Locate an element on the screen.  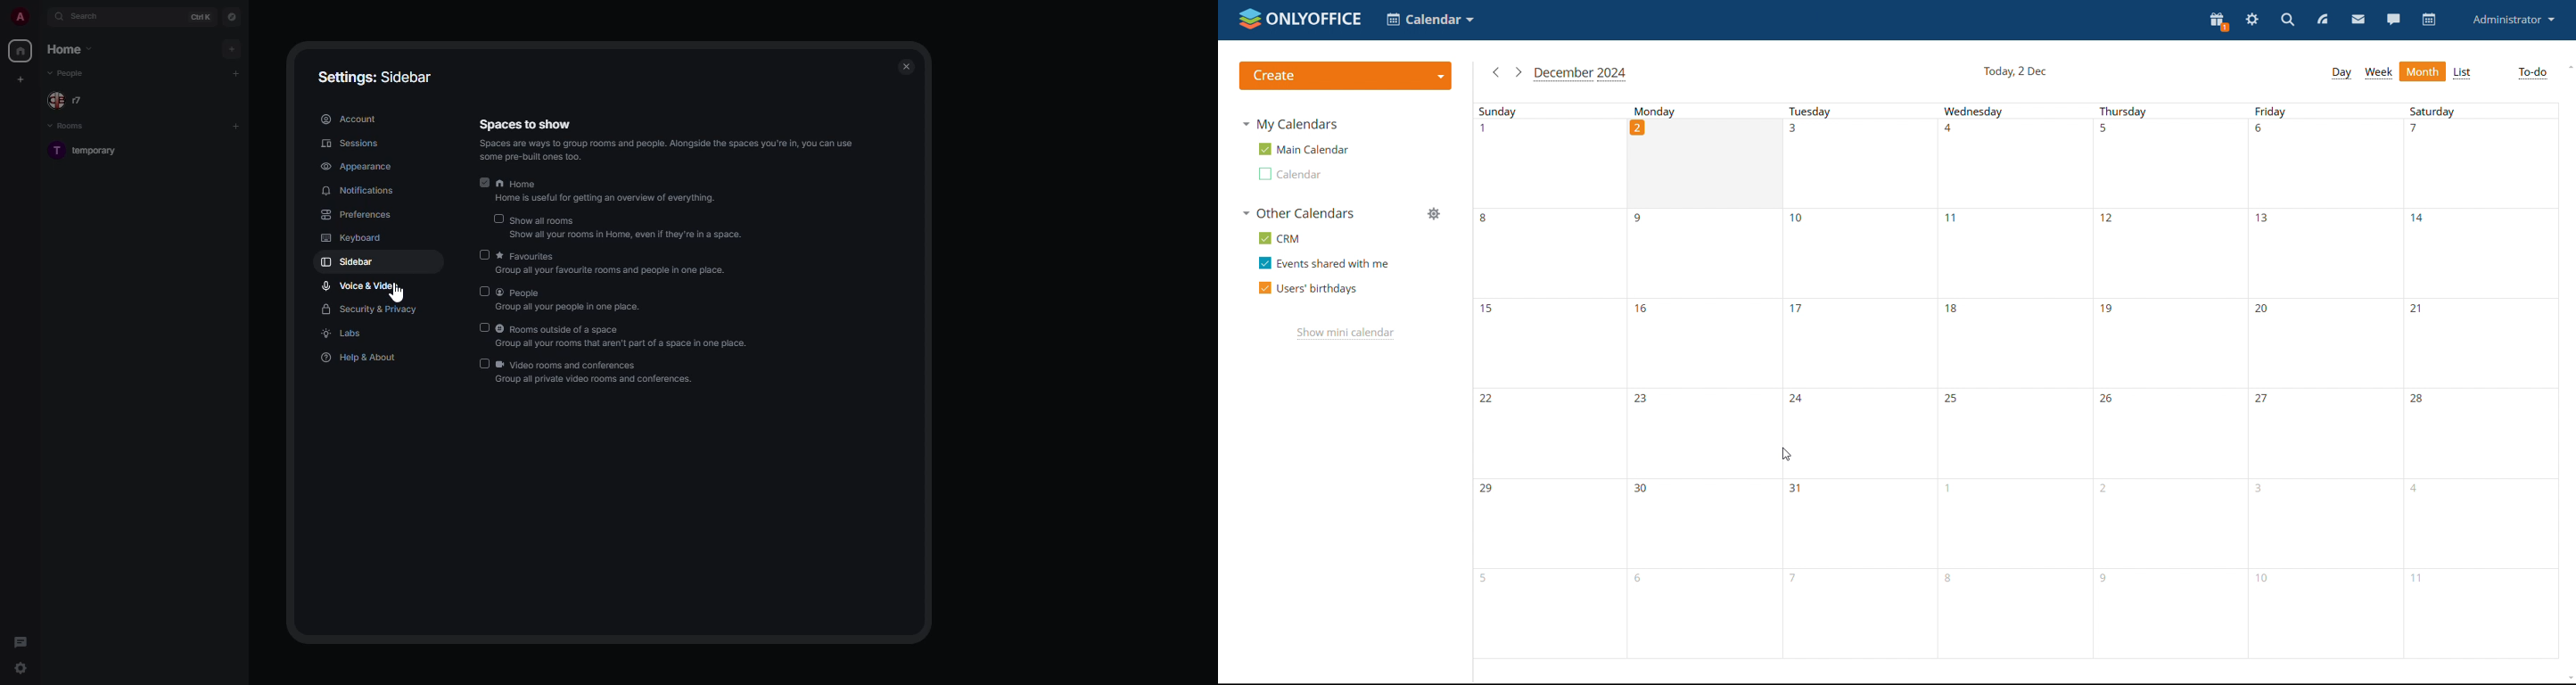
add is located at coordinates (235, 127).